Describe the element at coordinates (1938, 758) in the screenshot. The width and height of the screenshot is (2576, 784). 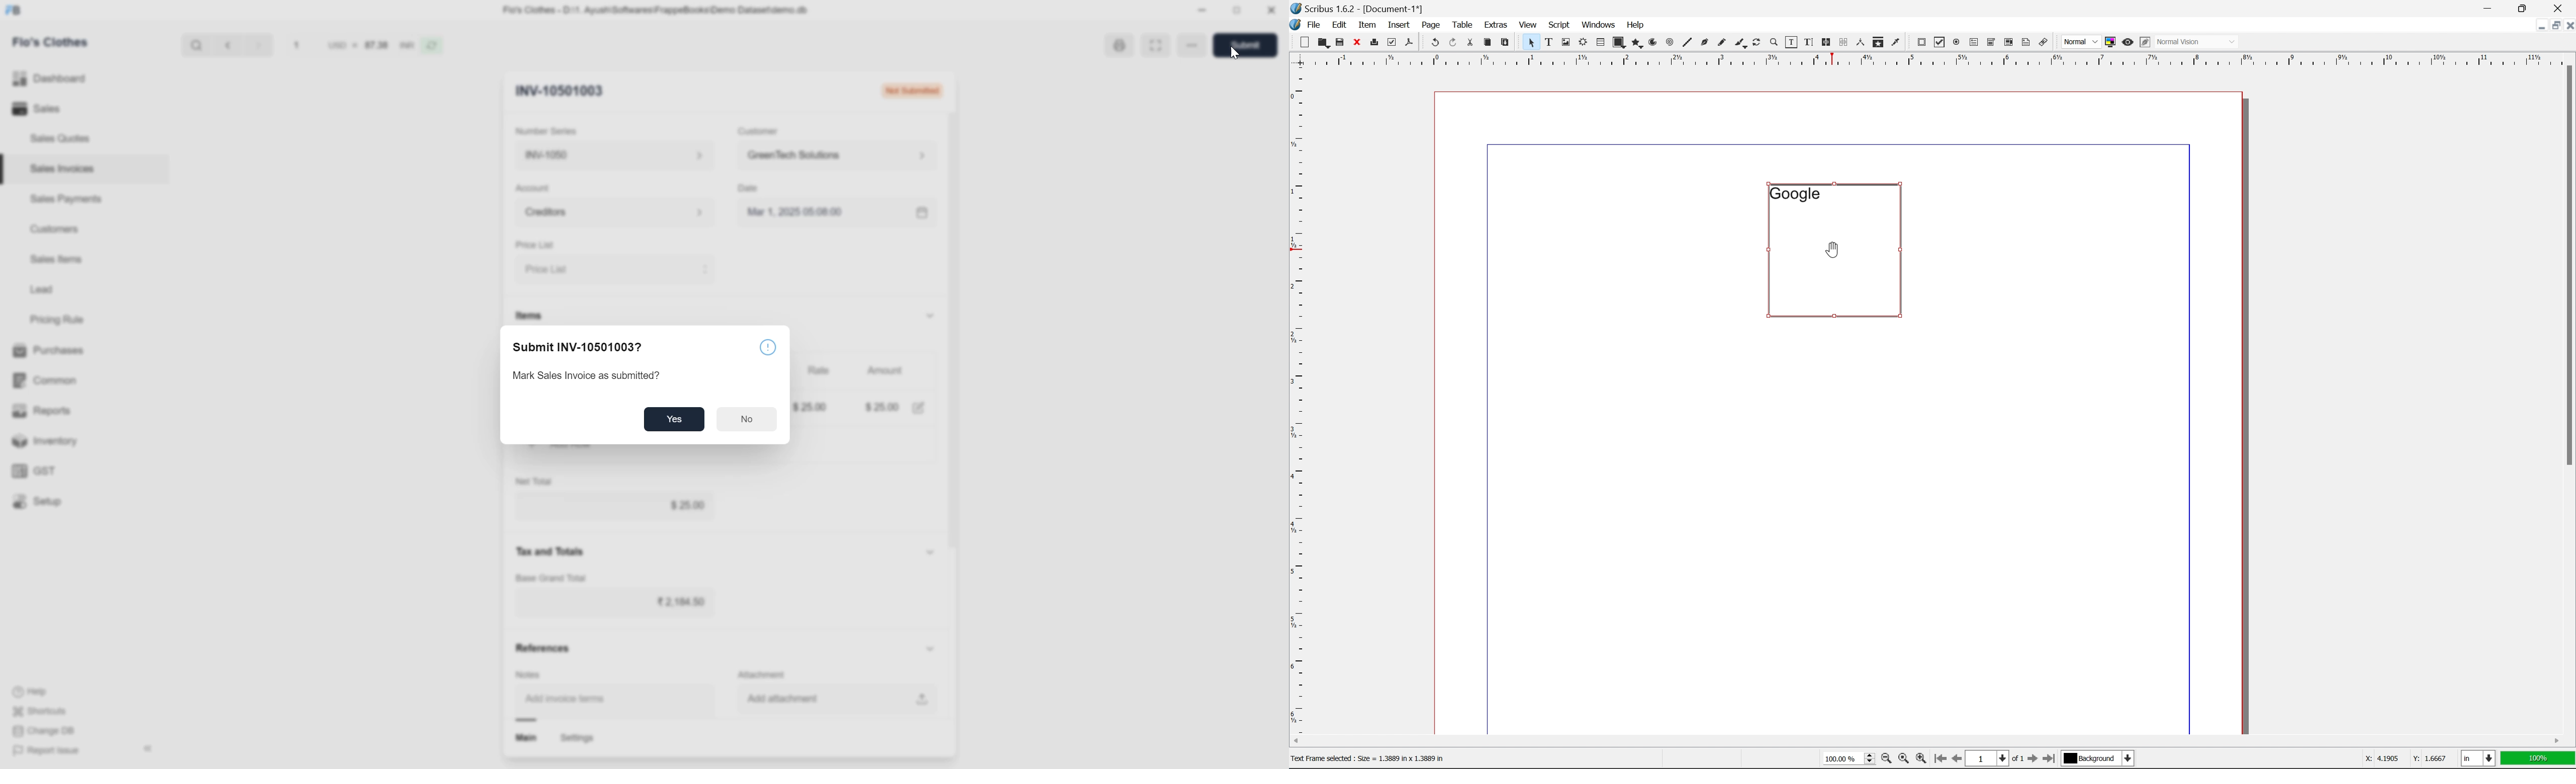
I see `go to first page` at that location.